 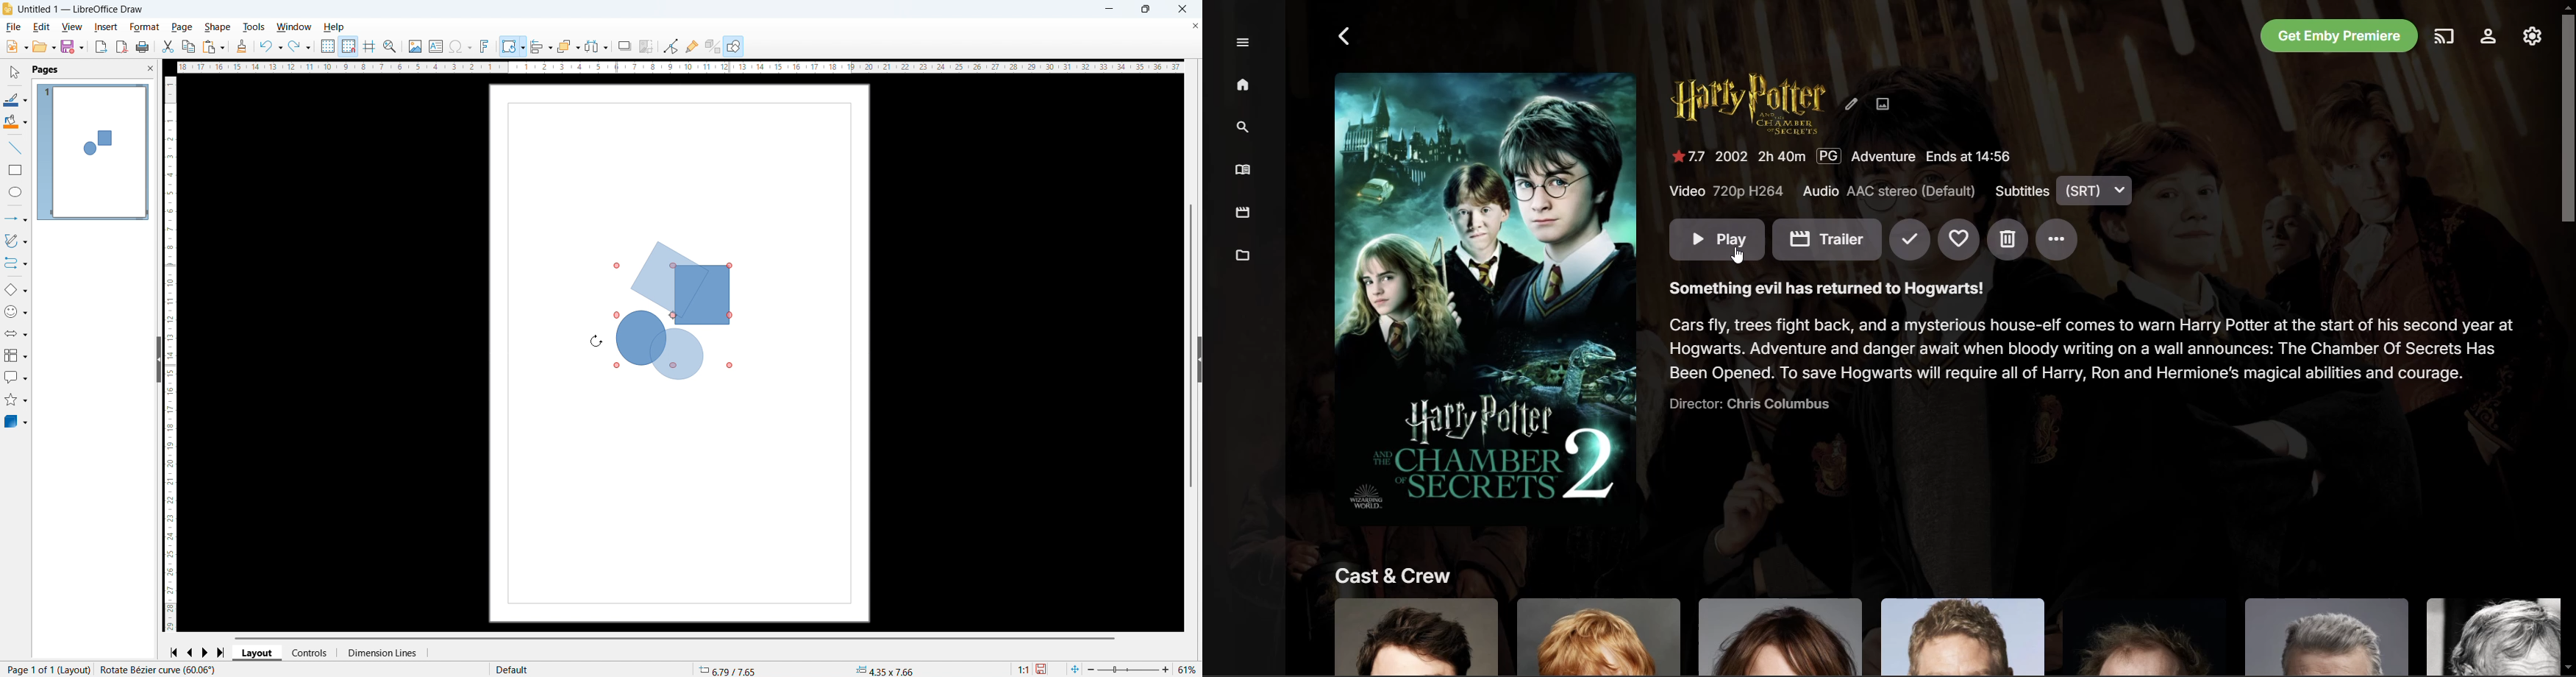 What do you see at coordinates (1191, 262) in the screenshot?
I see `Vertical scroll bar ` at bounding box center [1191, 262].